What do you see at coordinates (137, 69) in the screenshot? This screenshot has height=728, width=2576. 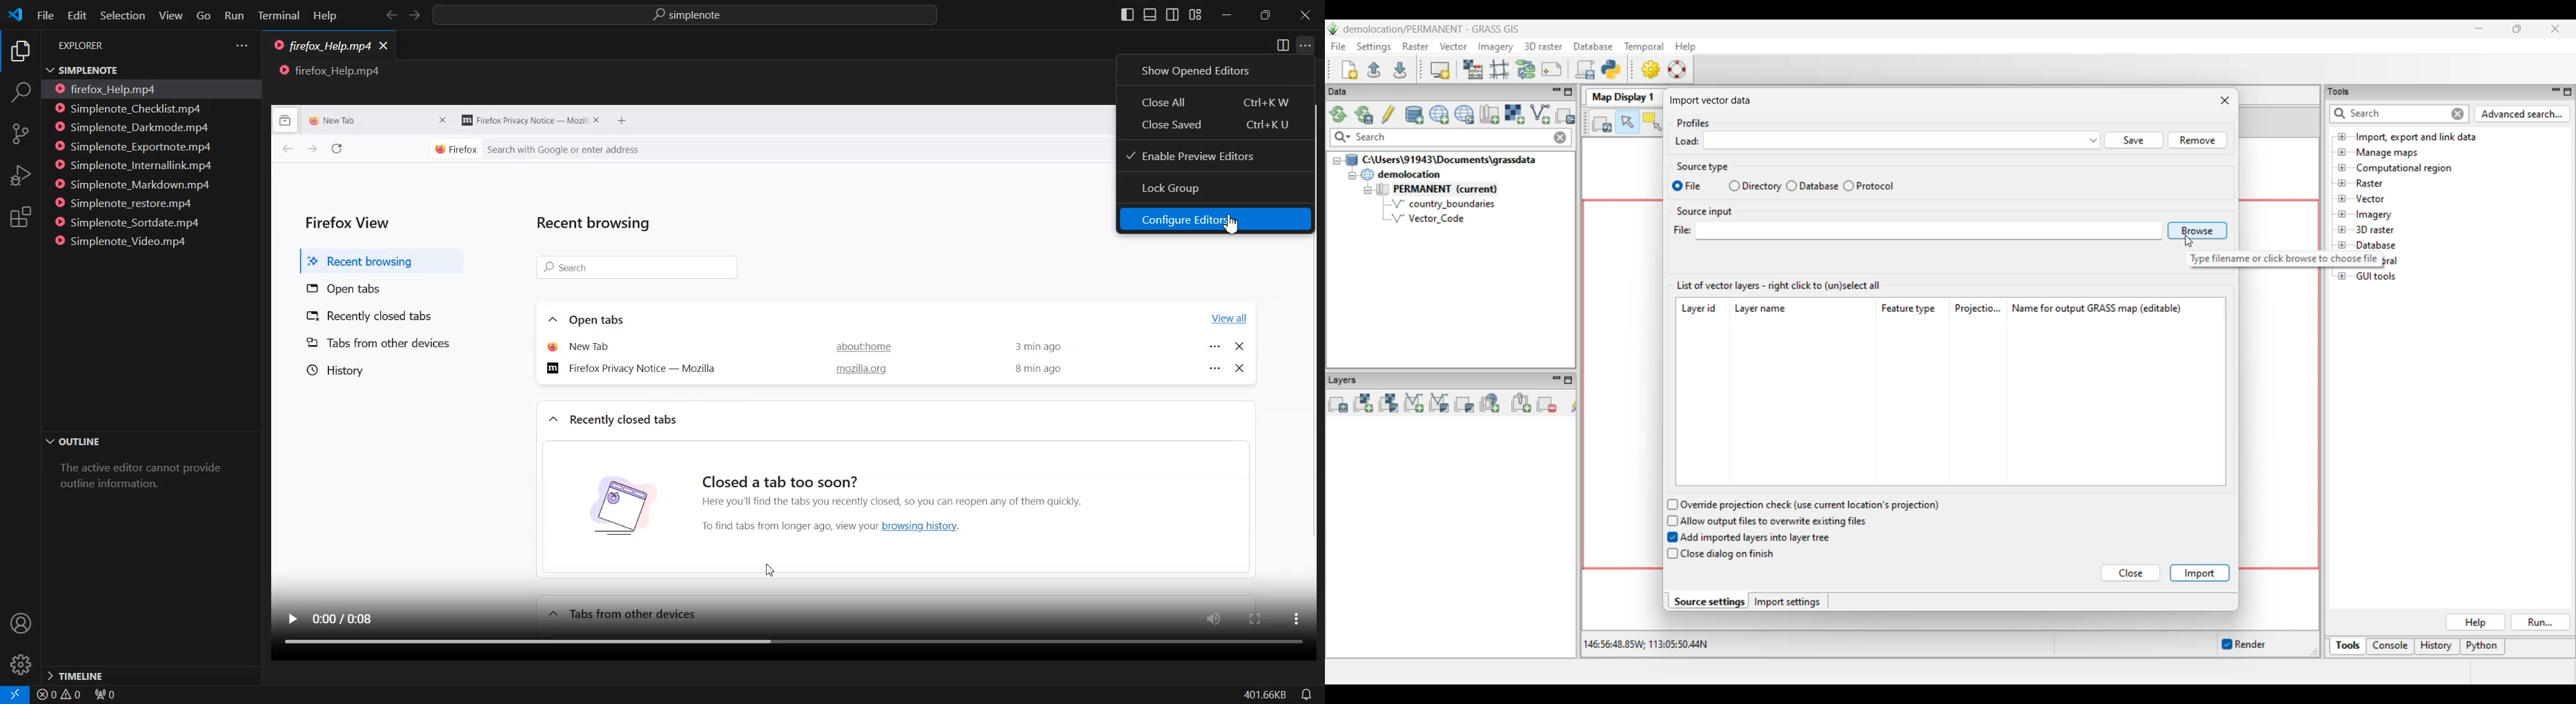 I see `Simplenote  Files` at bounding box center [137, 69].